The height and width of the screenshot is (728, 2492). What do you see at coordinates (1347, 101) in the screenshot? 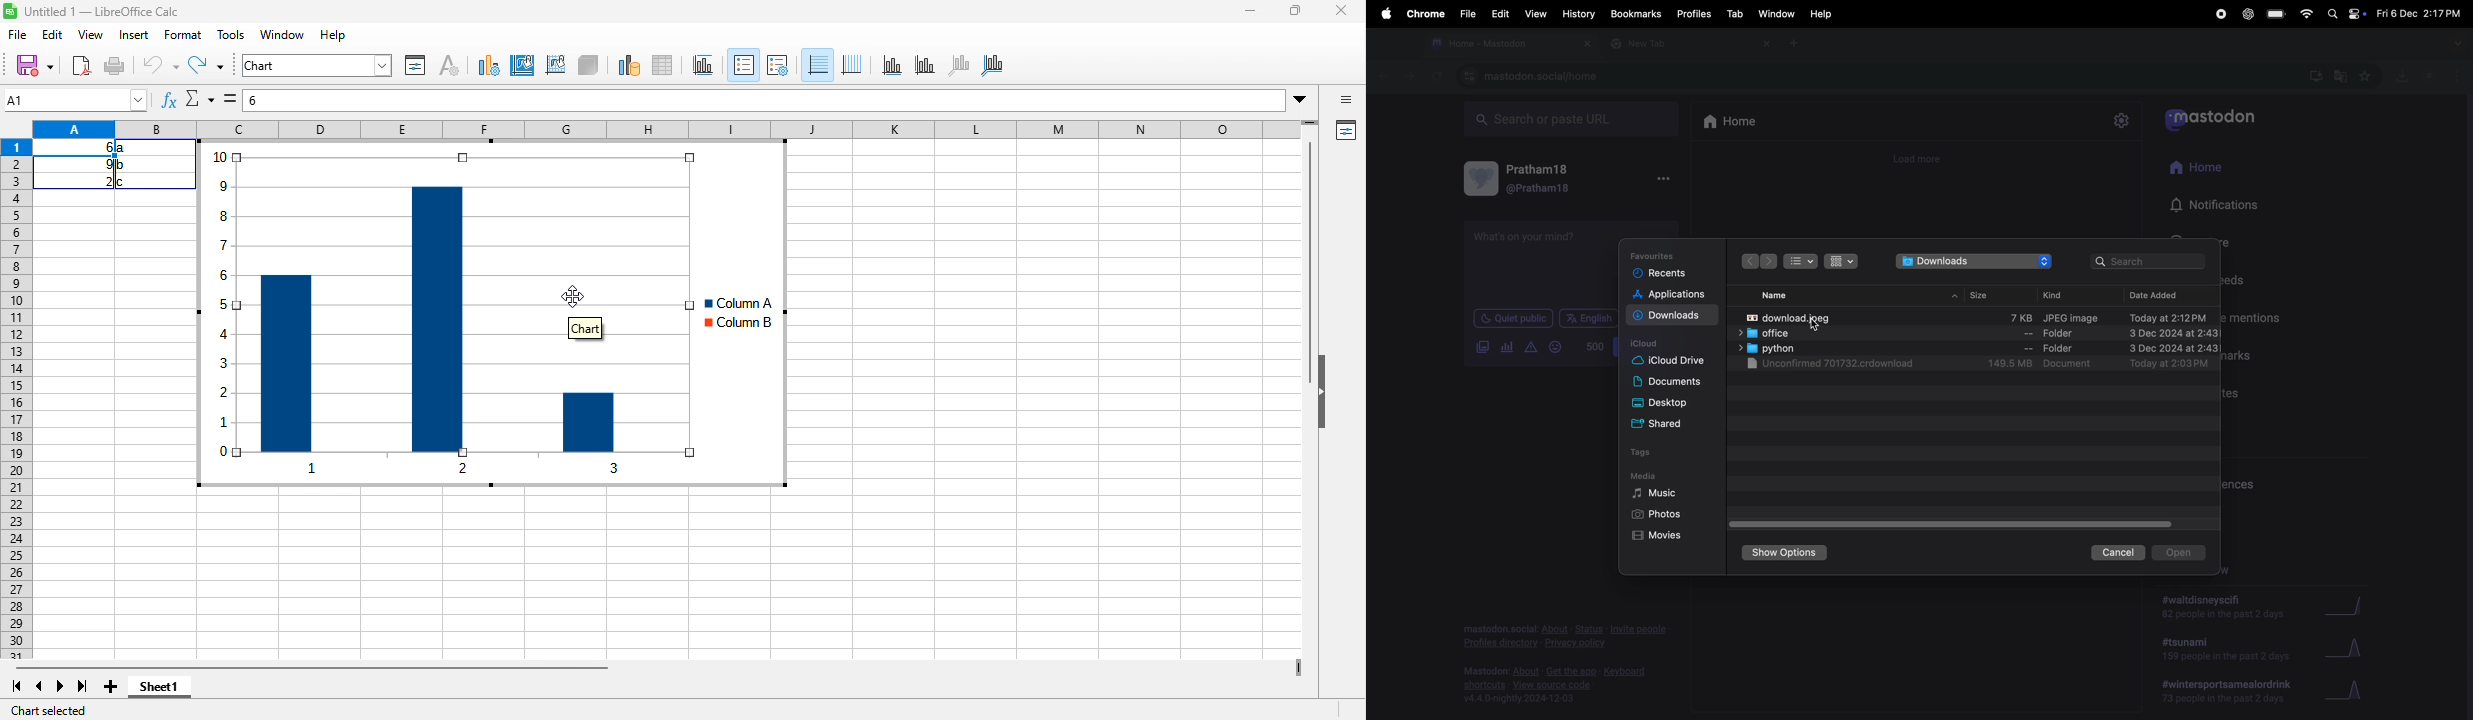
I see `sidebar open or close` at bounding box center [1347, 101].